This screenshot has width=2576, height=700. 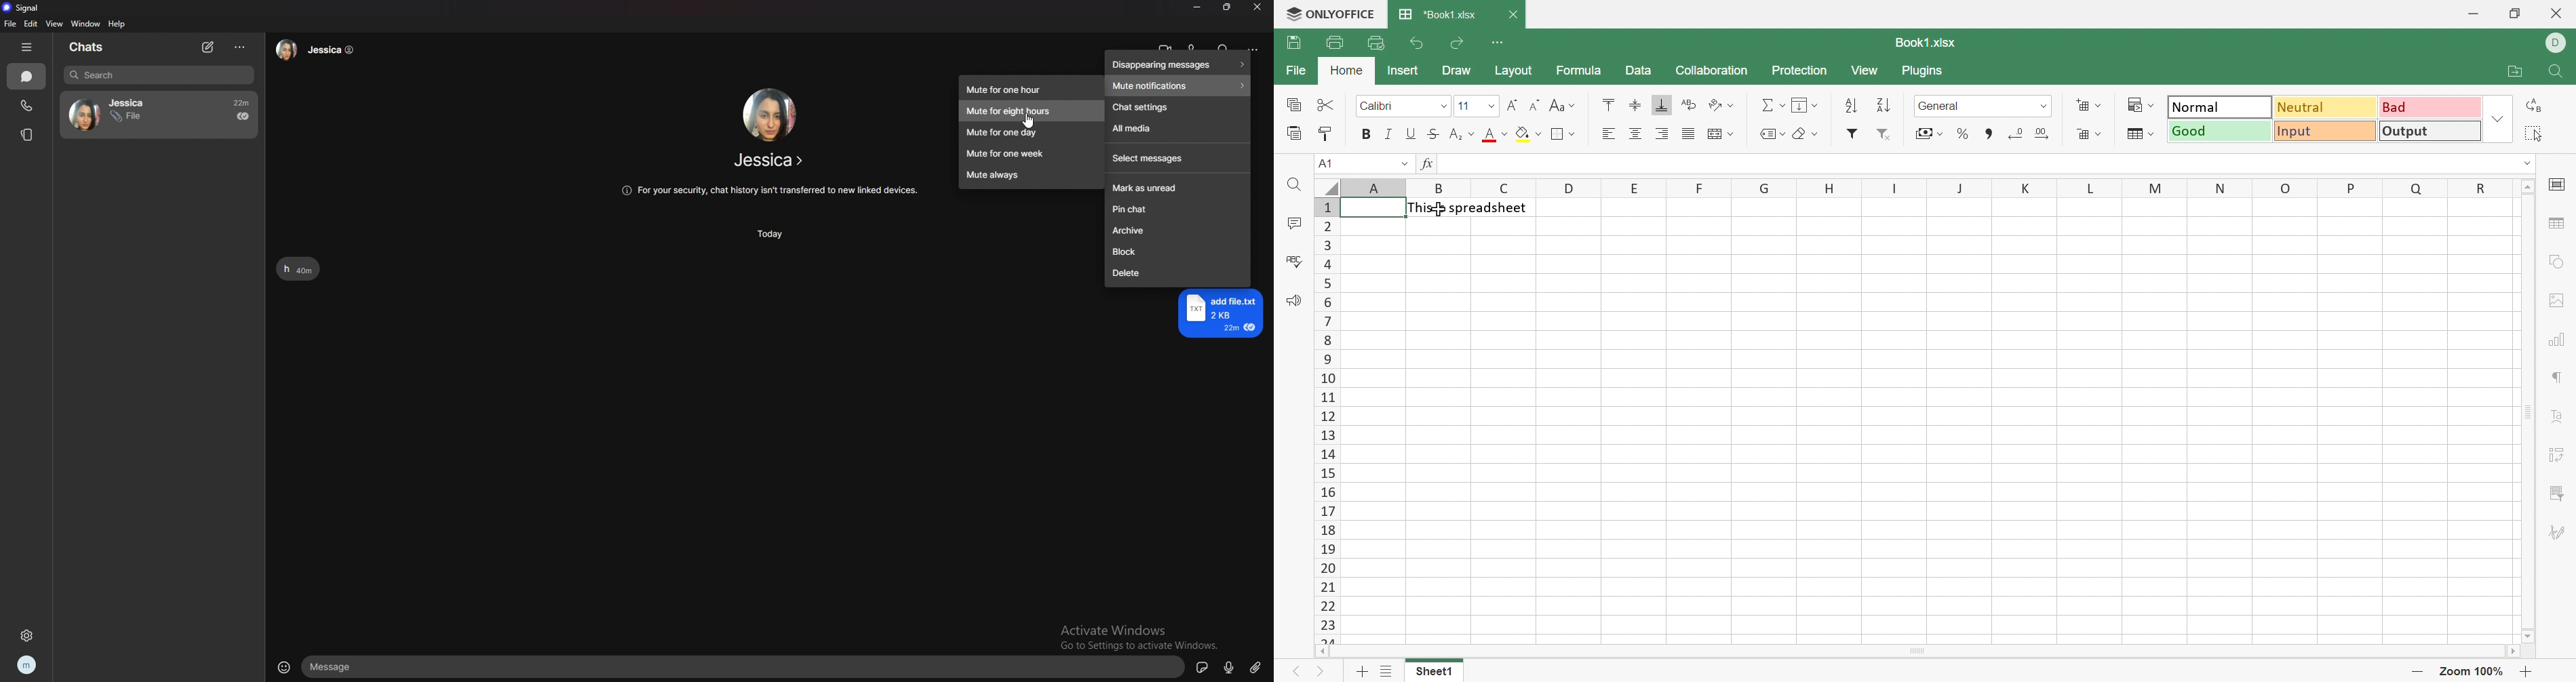 I want to click on Quick Print, so click(x=1373, y=44).